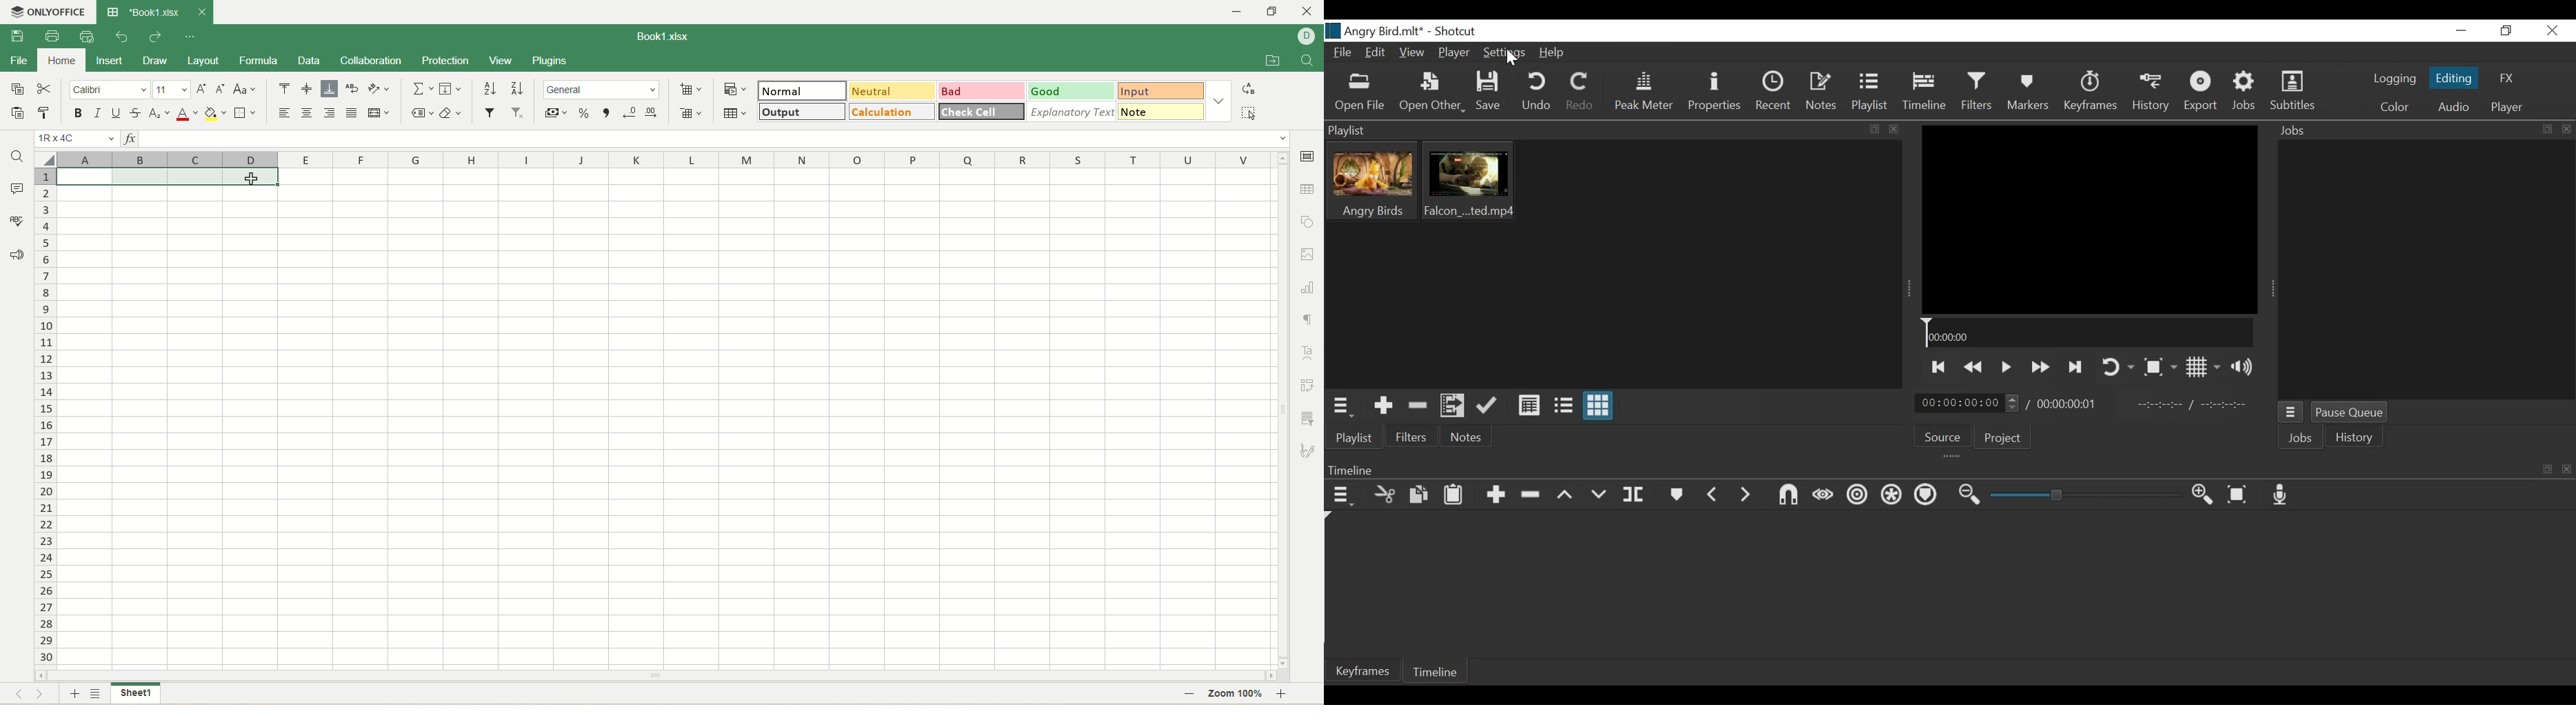 Image resolution: width=2576 pixels, height=728 pixels. What do you see at coordinates (1980, 91) in the screenshot?
I see `Filters` at bounding box center [1980, 91].